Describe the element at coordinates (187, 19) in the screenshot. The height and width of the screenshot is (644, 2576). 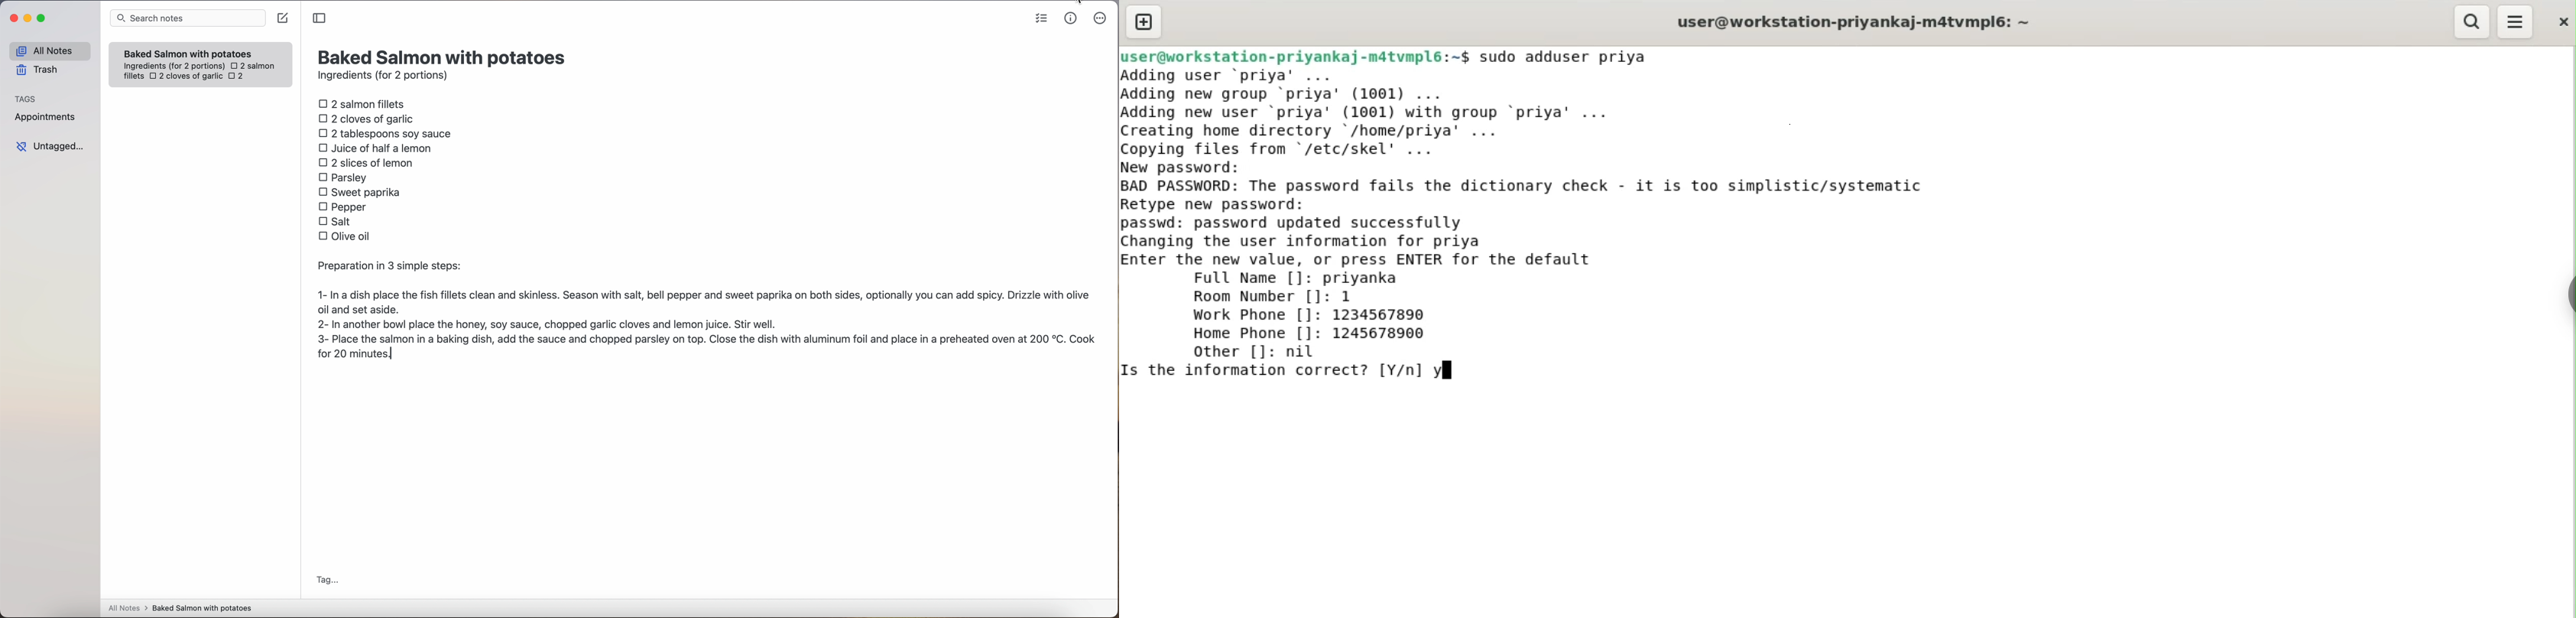
I see `search bar` at that location.